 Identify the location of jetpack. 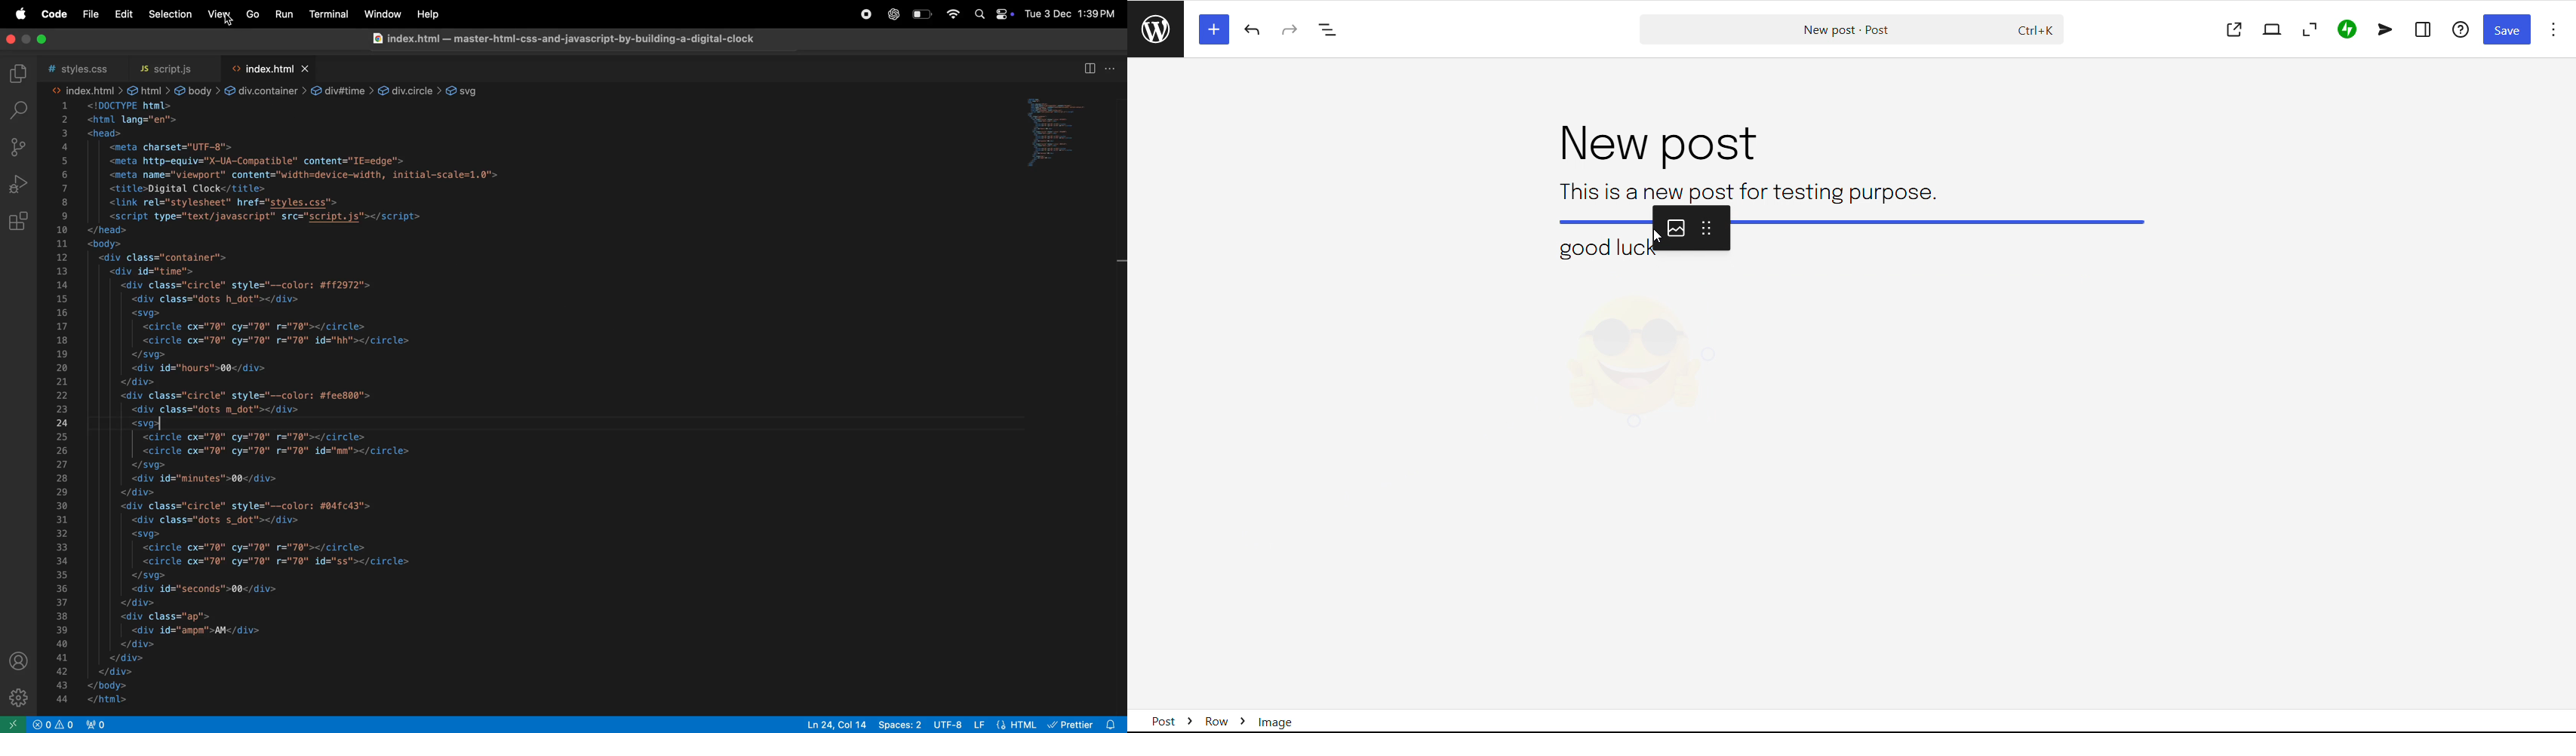
(2347, 30).